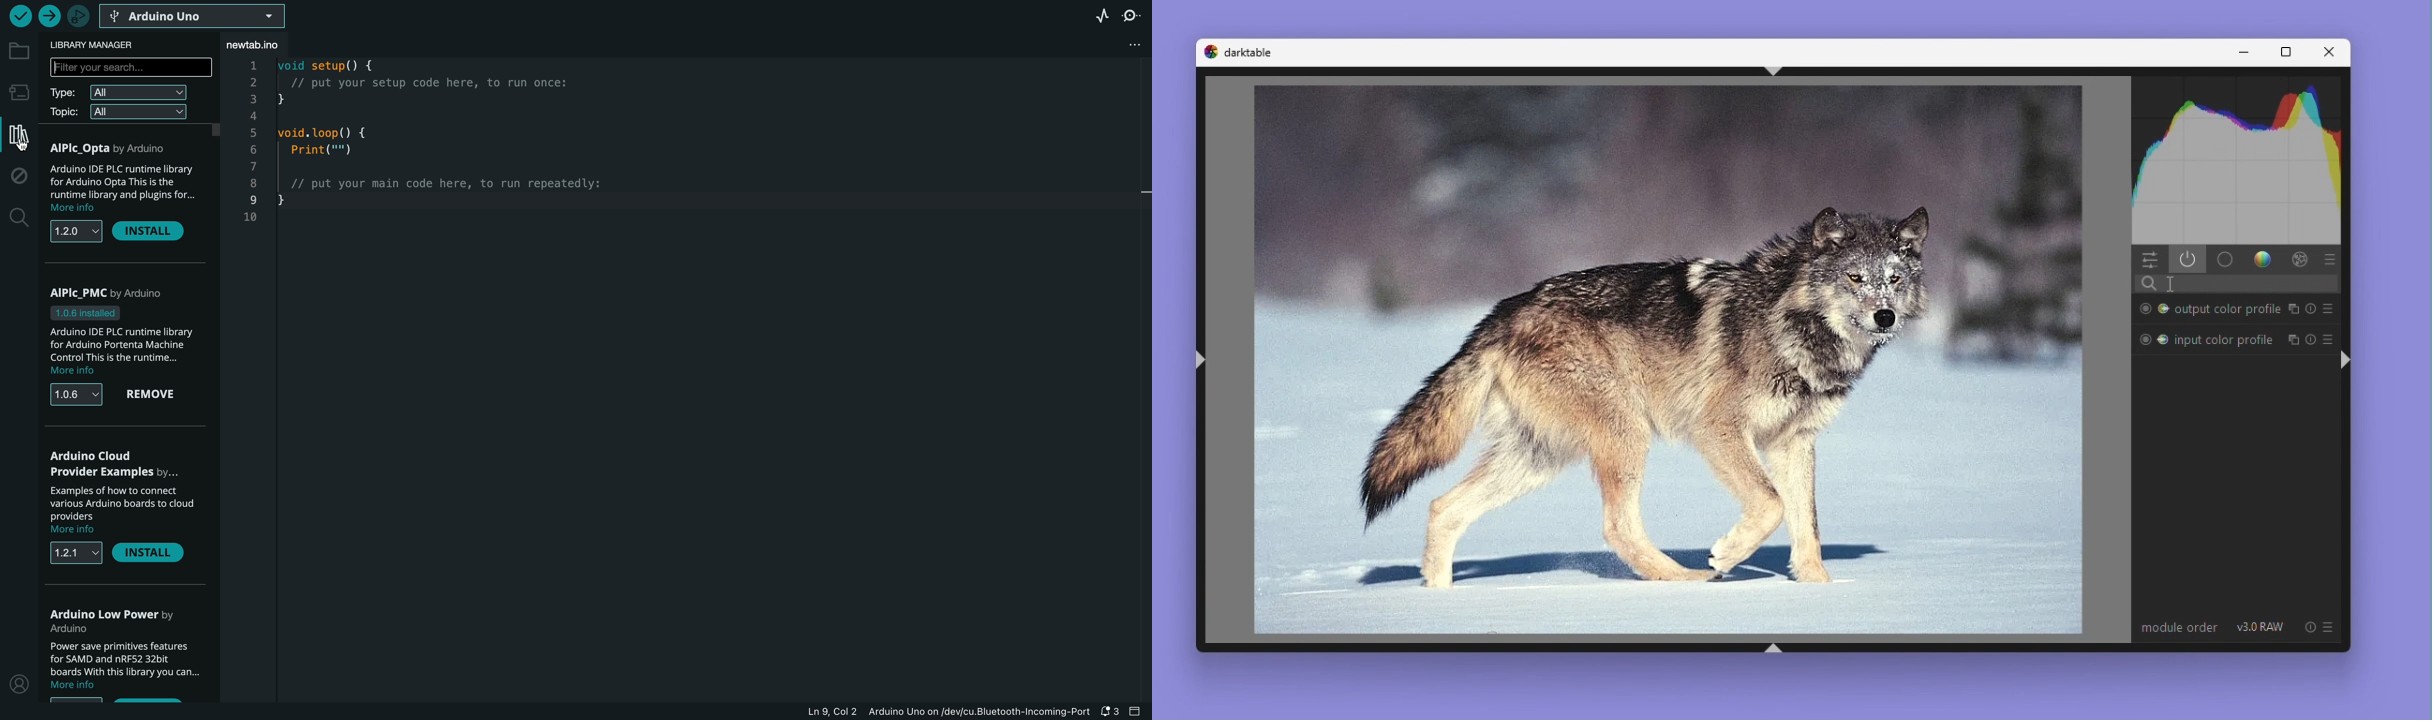 This screenshot has height=728, width=2436. Describe the element at coordinates (1777, 646) in the screenshot. I see `shift+ctrl+b` at that location.